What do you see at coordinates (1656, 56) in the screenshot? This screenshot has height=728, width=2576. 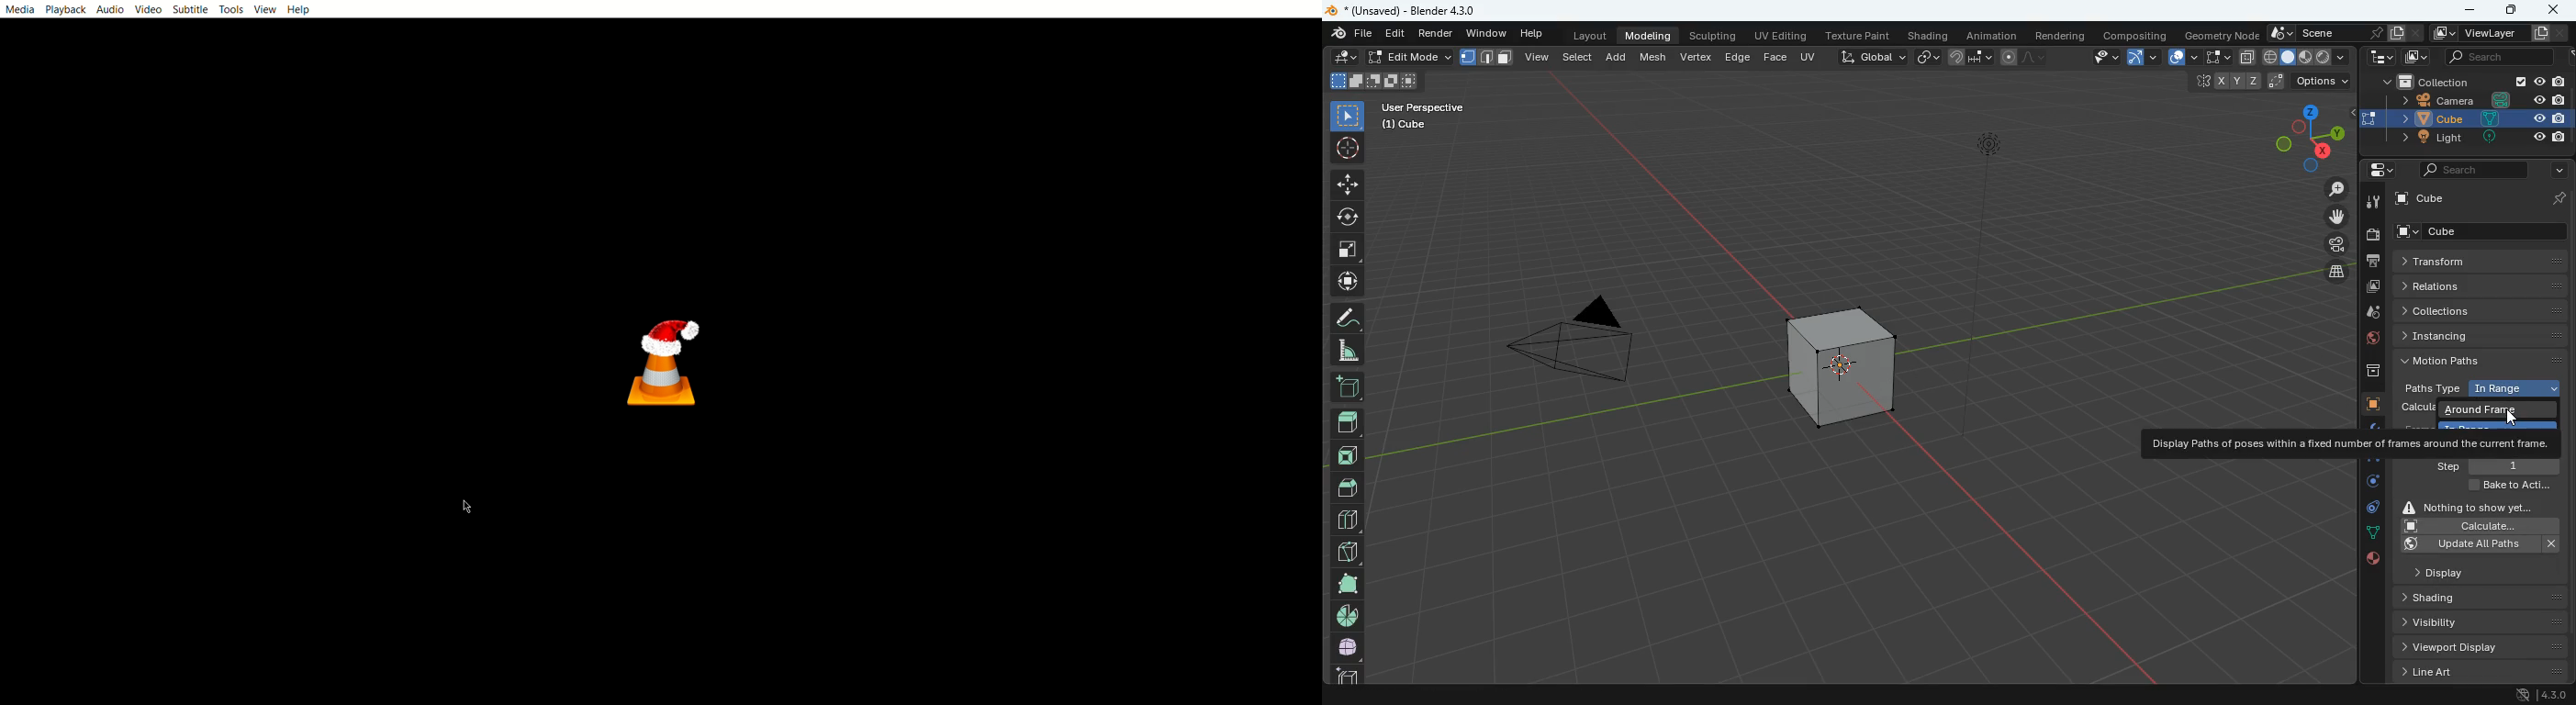 I see `mesh` at bounding box center [1656, 56].